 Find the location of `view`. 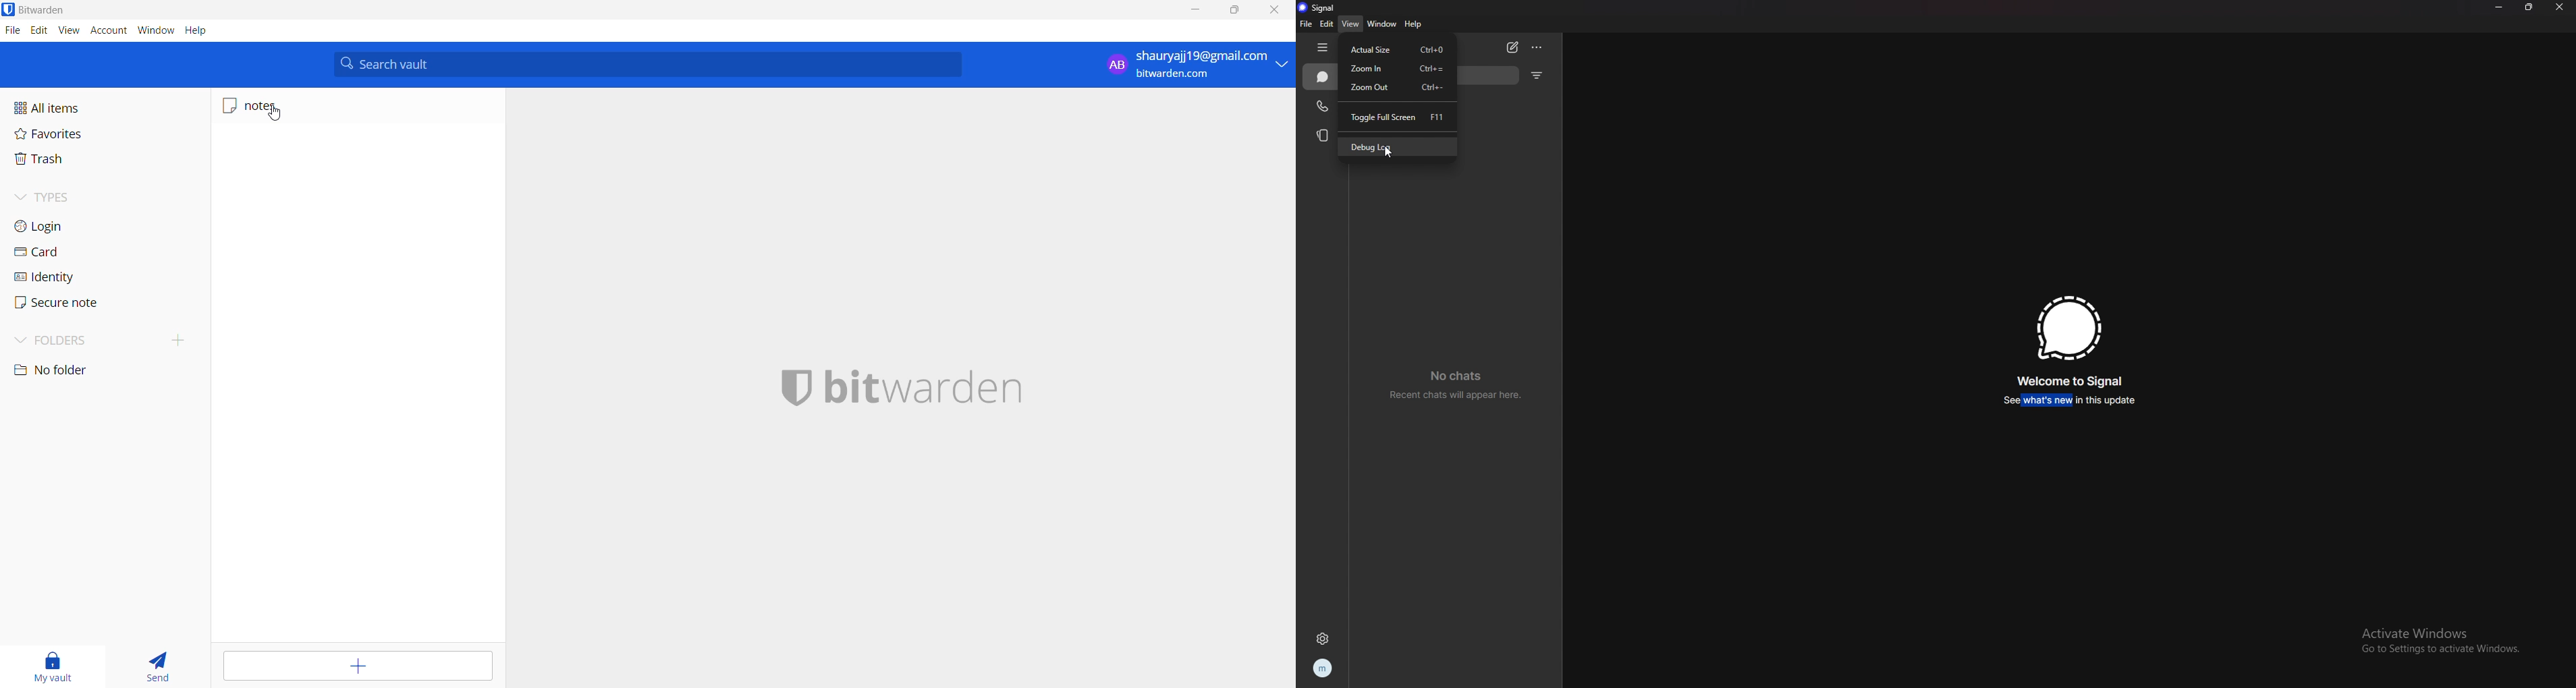

view is located at coordinates (67, 30).